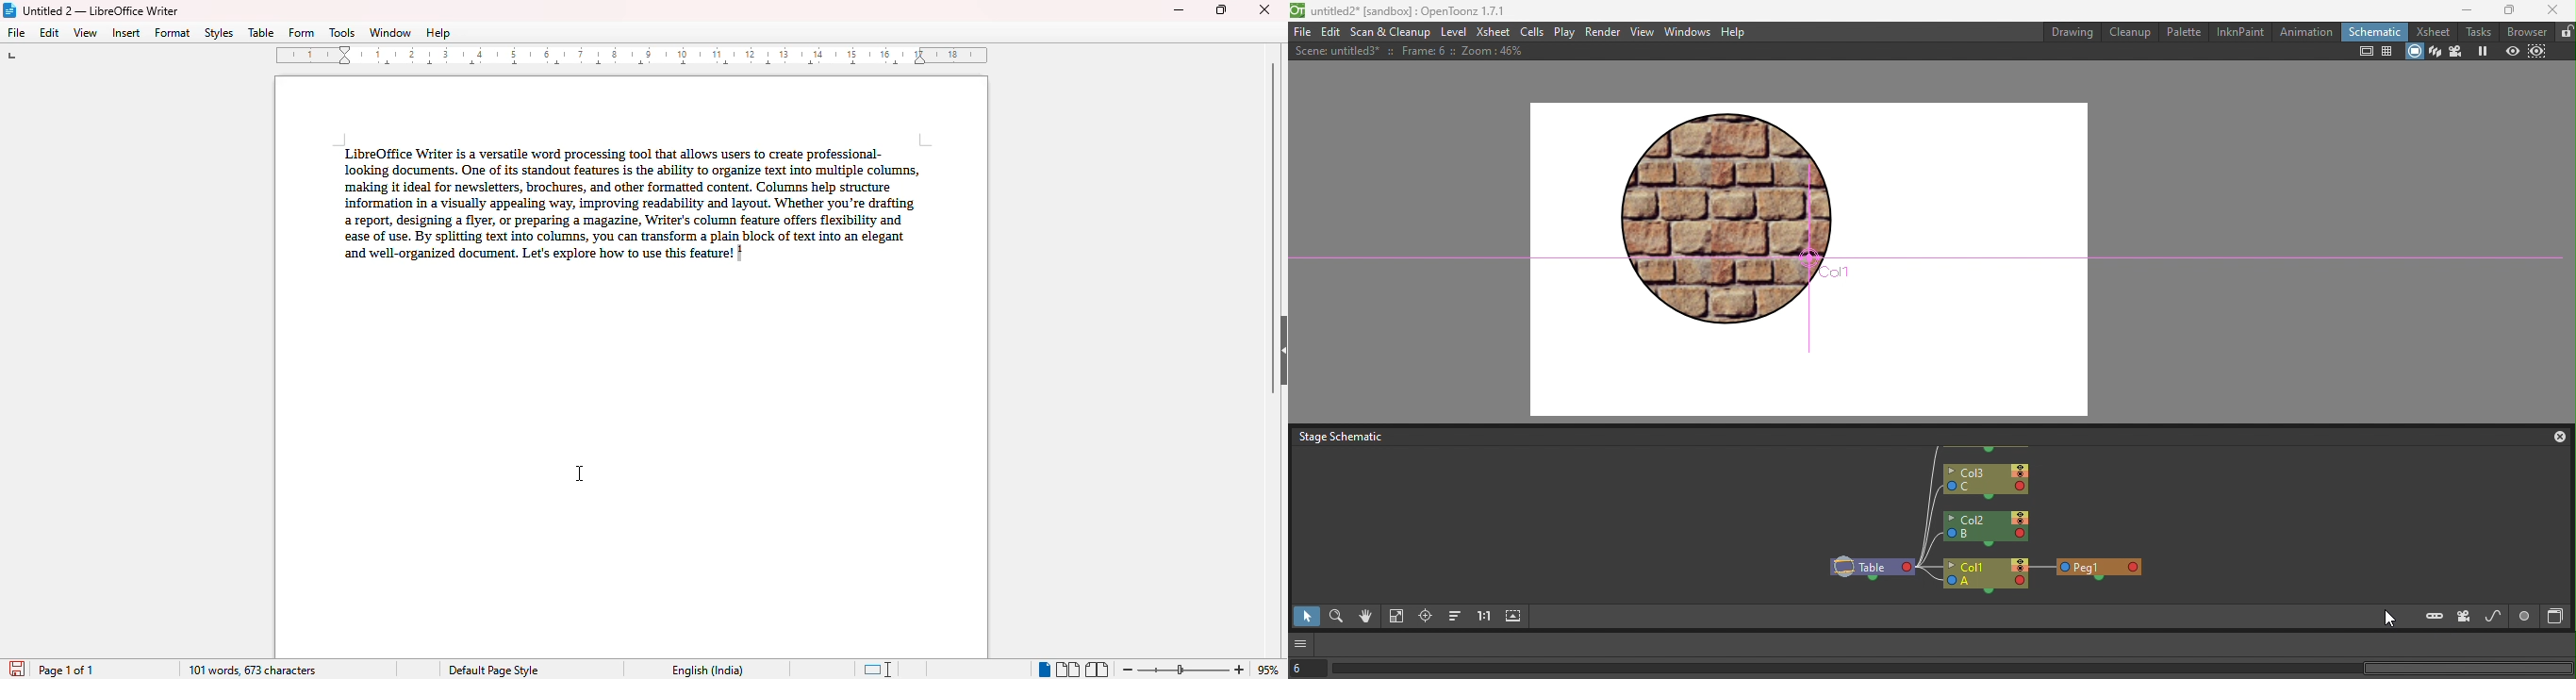  What do you see at coordinates (627, 199) in the screenshot?
I see `LibreOffice Writer is a versatile word processing tool that allows users to create professional looking documents. One of its standout features is the ability to organize text into multiple columns,‘ making it ideal for newsletters, brochures, and other formatted content. Columns help structure information in a visually appealing way, improving readability and layout. Whether you're drafting a report, designing a flyer, or preparing a magazine, Writer's column feature offers flexibility and ease of use. By splitting text into columns, you can transform a plain block of text into an elegant and well-organized document. Let's explore how $0 use this features!` at bounding box center [627, 199].